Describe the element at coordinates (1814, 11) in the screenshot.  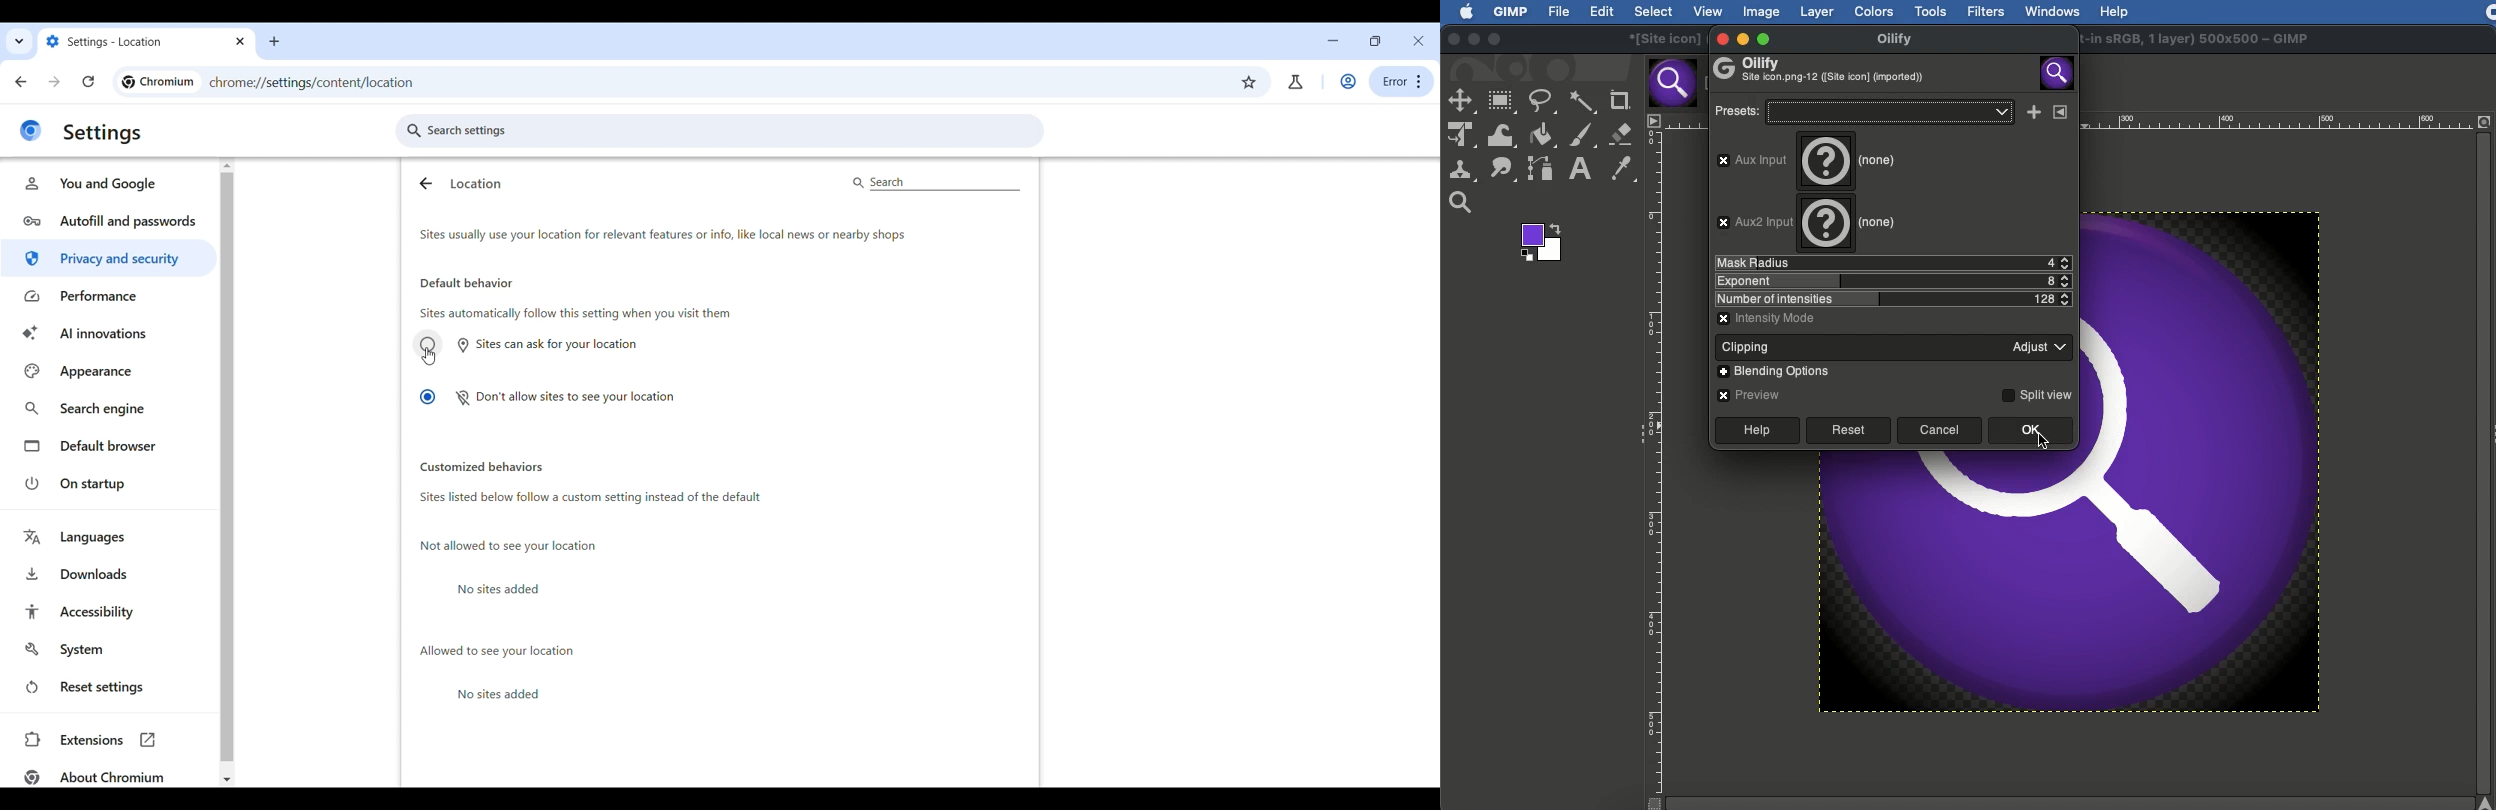
I see `Layer` at that location.